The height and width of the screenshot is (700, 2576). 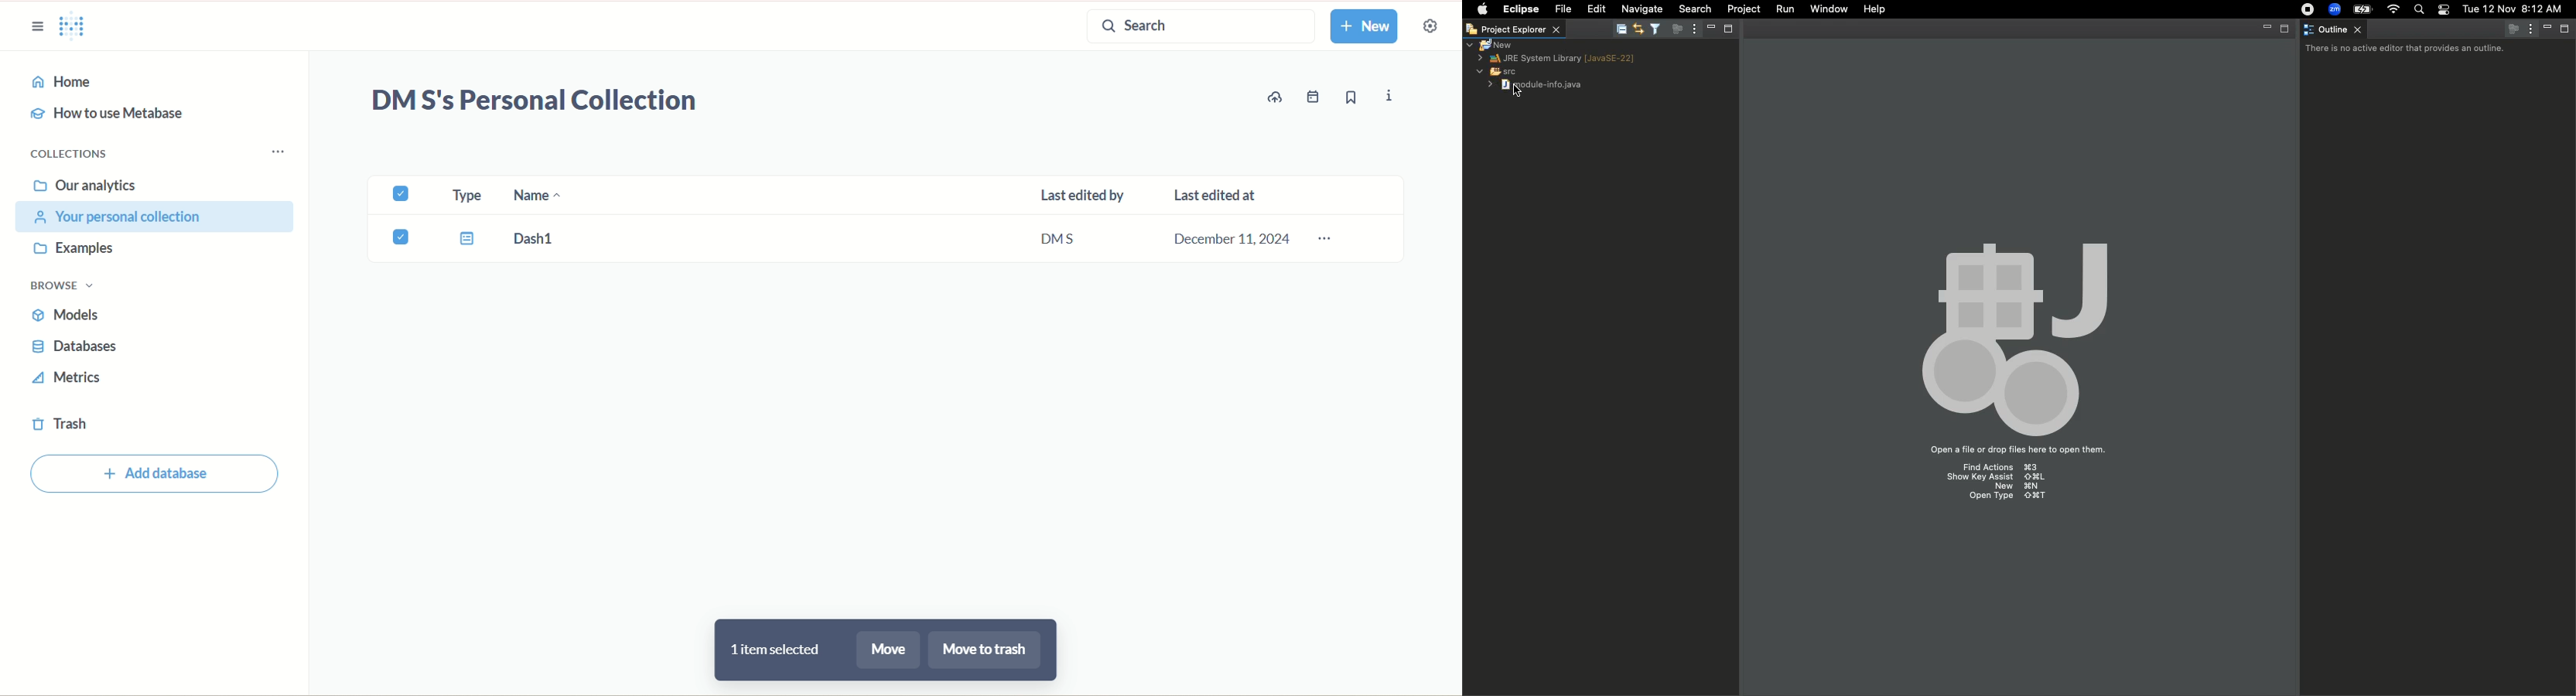 I want to click on trash, so click(x=62, y=422).